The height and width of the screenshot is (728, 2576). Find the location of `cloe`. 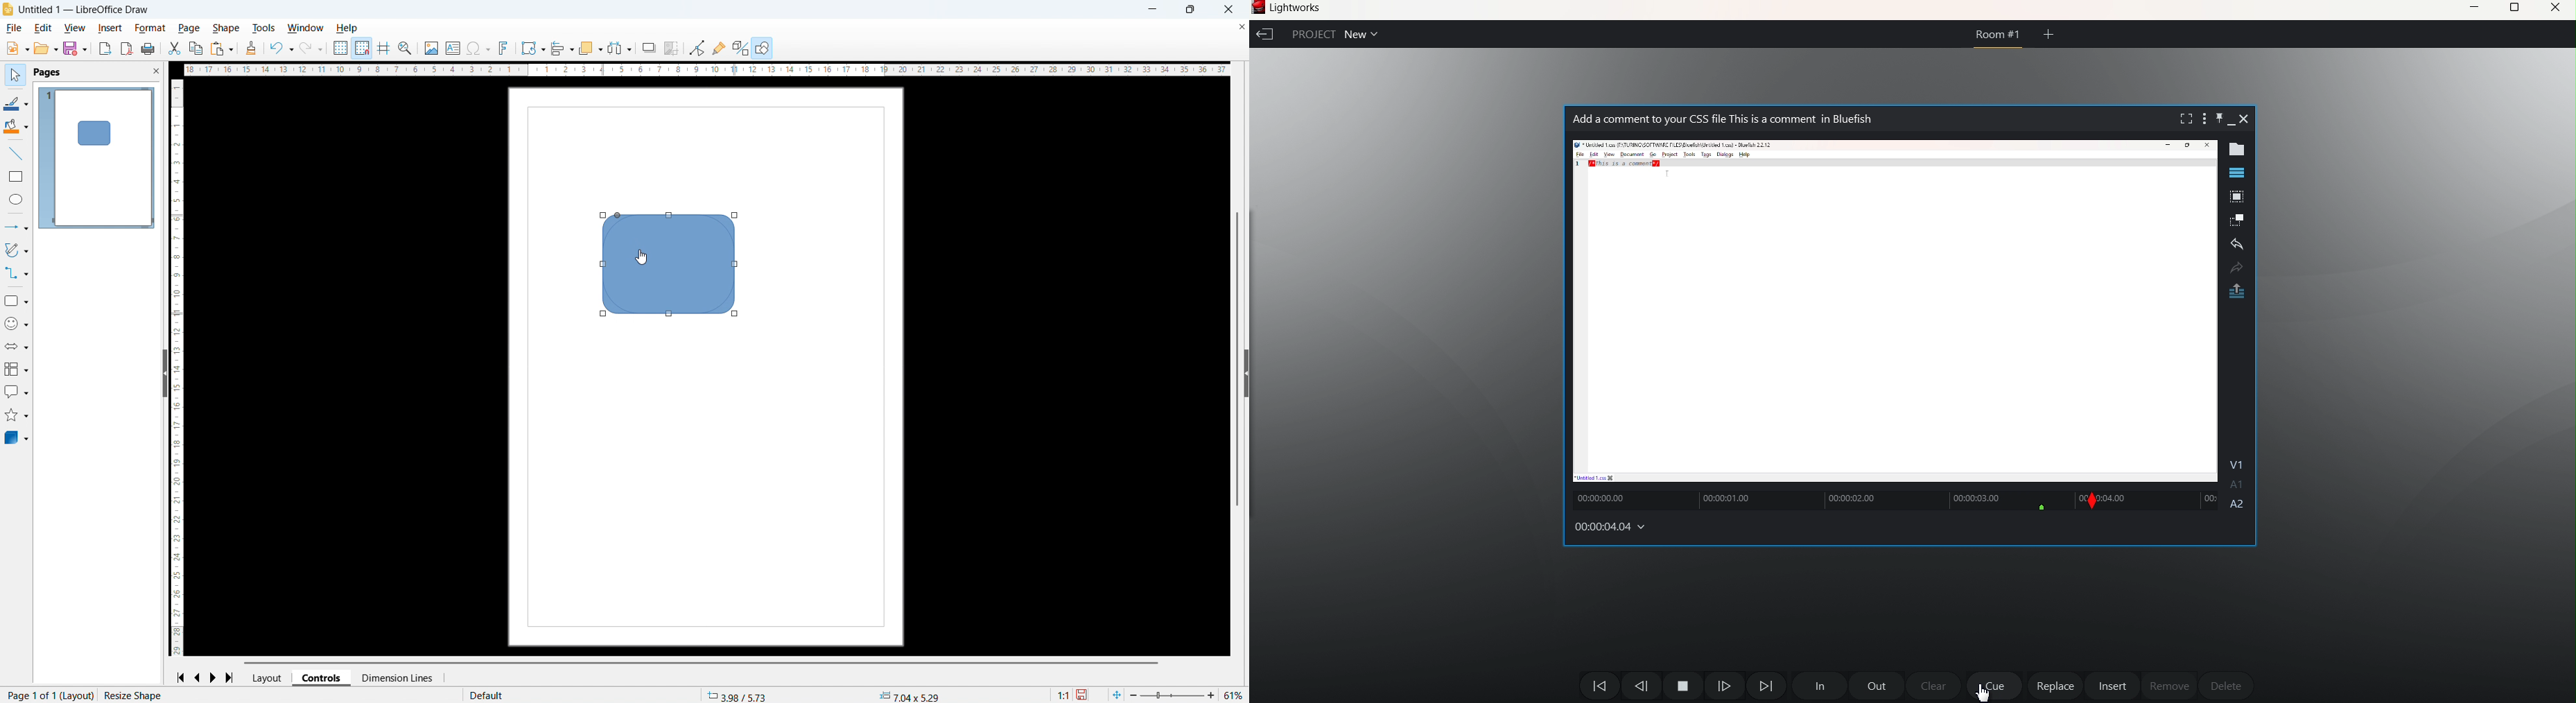

cloe is located at coordinates (2556, 10).